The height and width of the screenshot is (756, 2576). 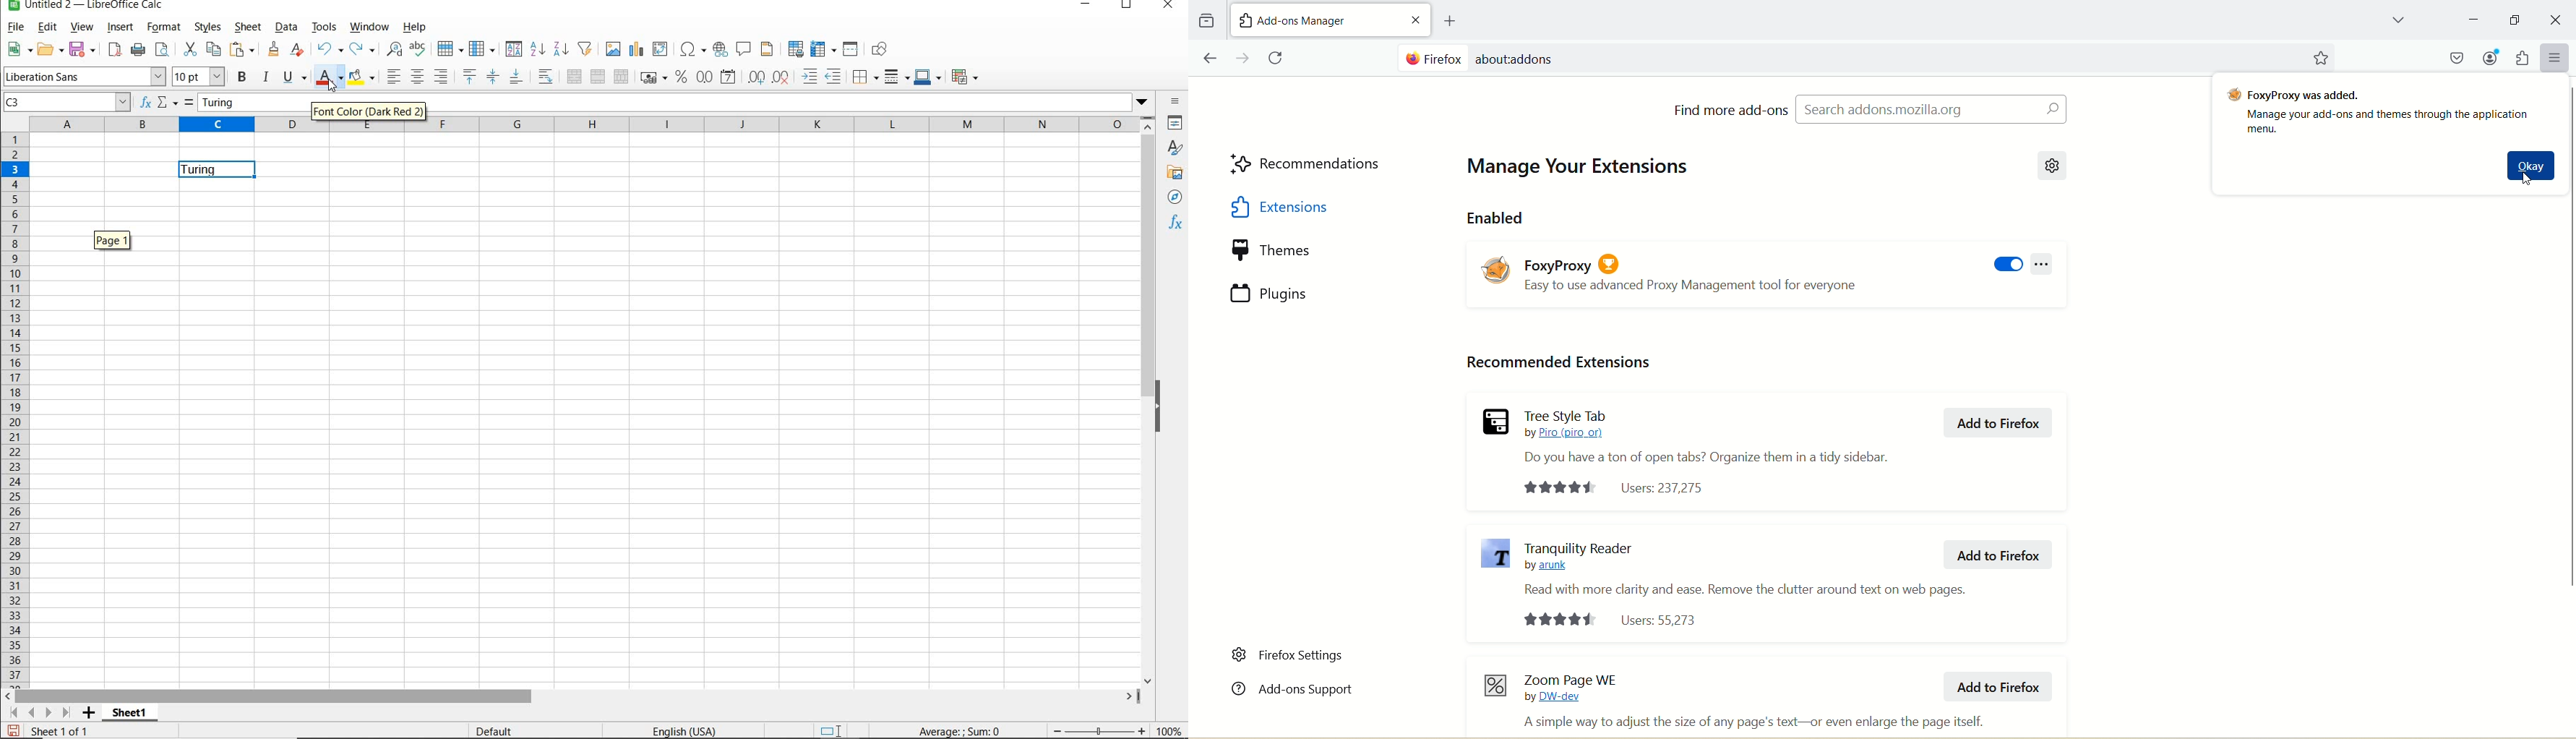 What do you see at coordinates (19, 48) in the screenshot?
I see `NEW` at bounding box center [19, 48].